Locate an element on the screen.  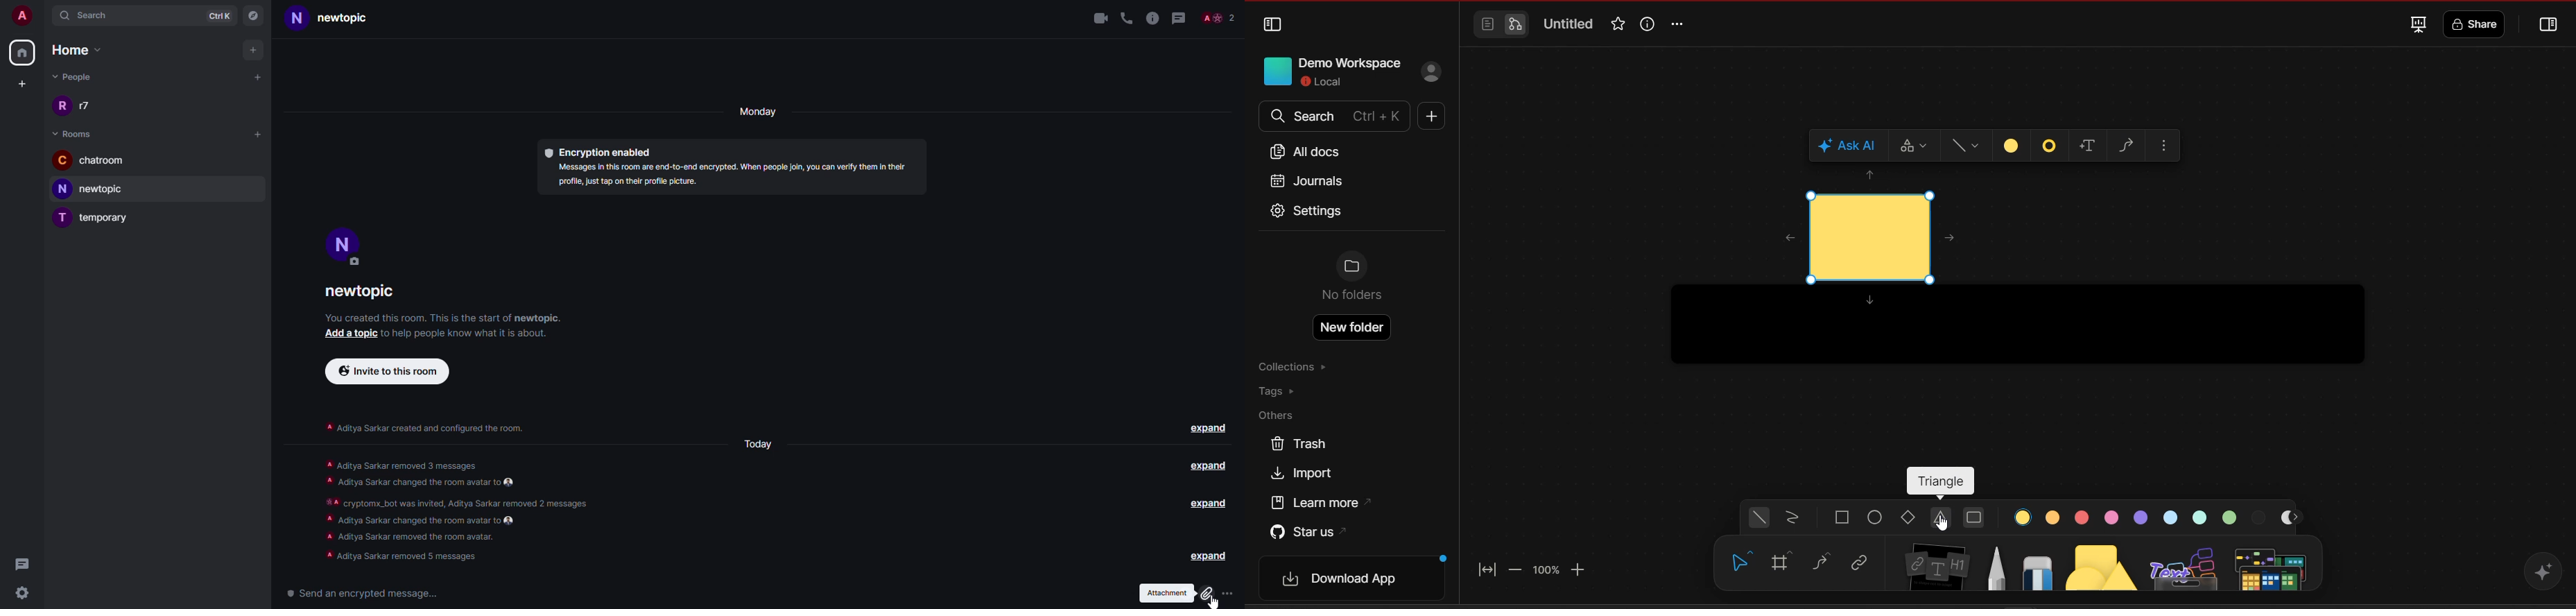
view info is located at coordinates (1645, 24).